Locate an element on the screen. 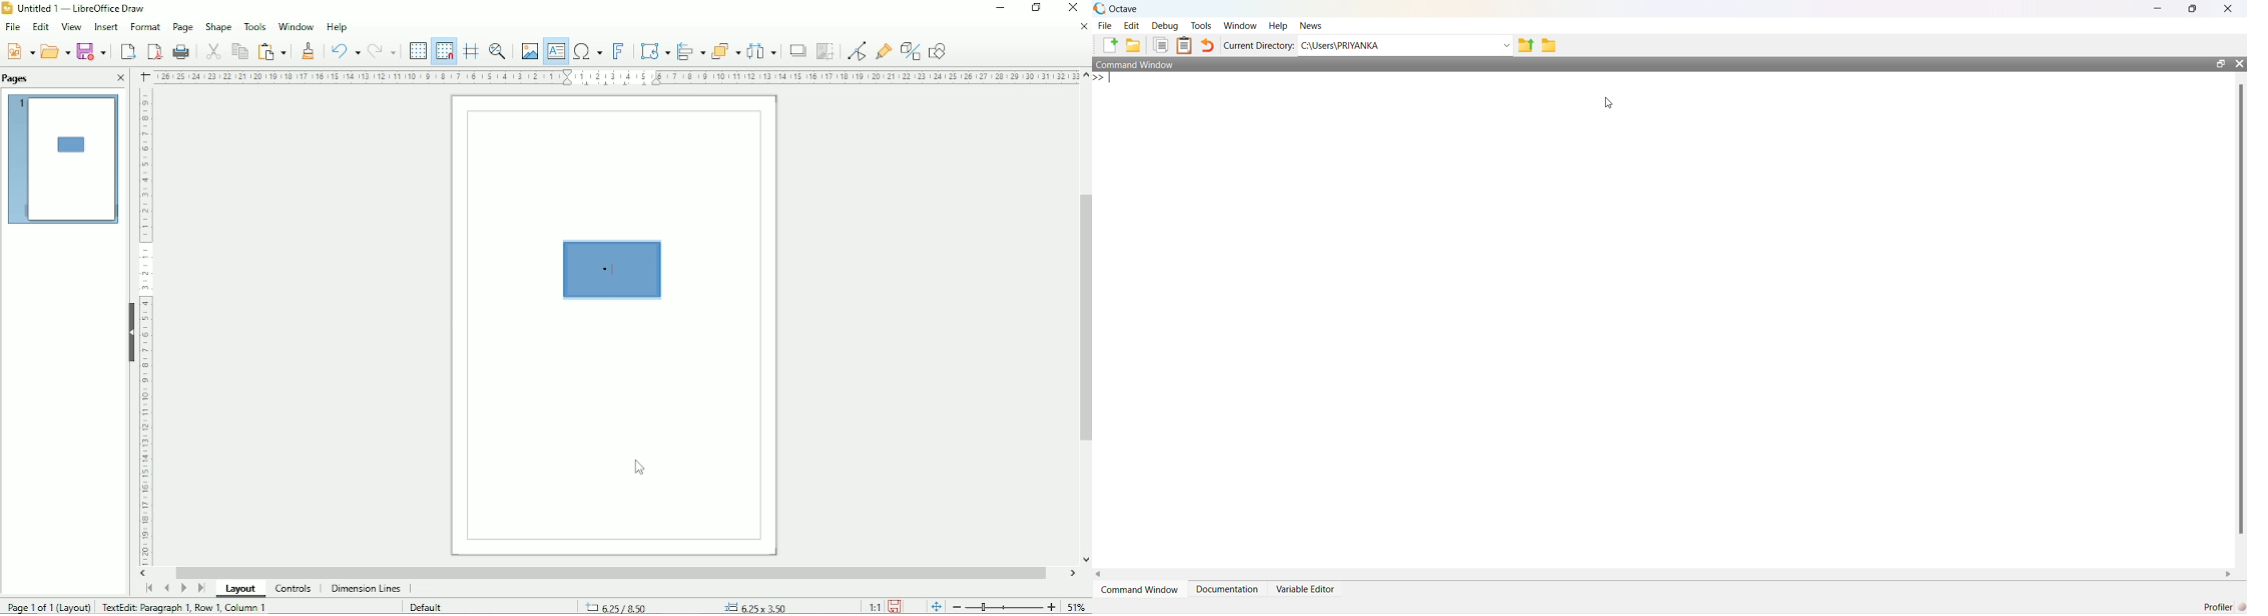 The height and width of the screenshot is (616, 2268). 6.25x3.50 is located at coordinates (755, 605).